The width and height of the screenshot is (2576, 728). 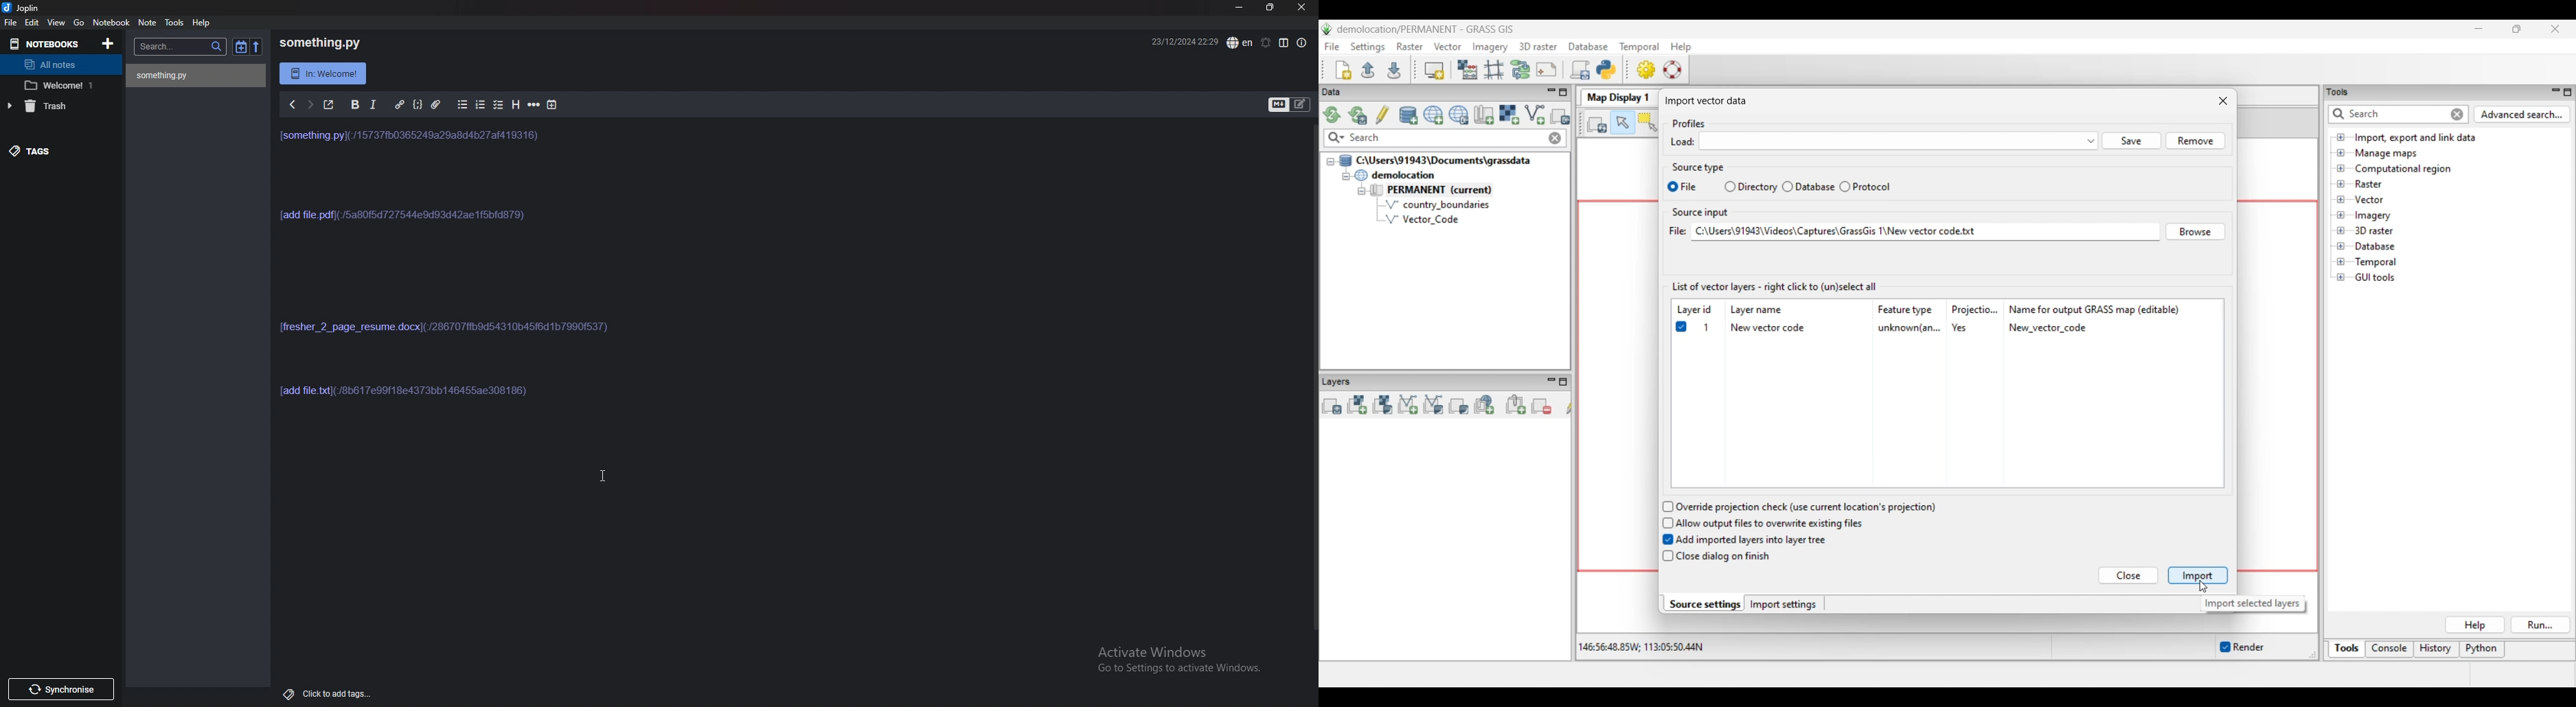 I want to click on Number list, so click(x=480, y=106).